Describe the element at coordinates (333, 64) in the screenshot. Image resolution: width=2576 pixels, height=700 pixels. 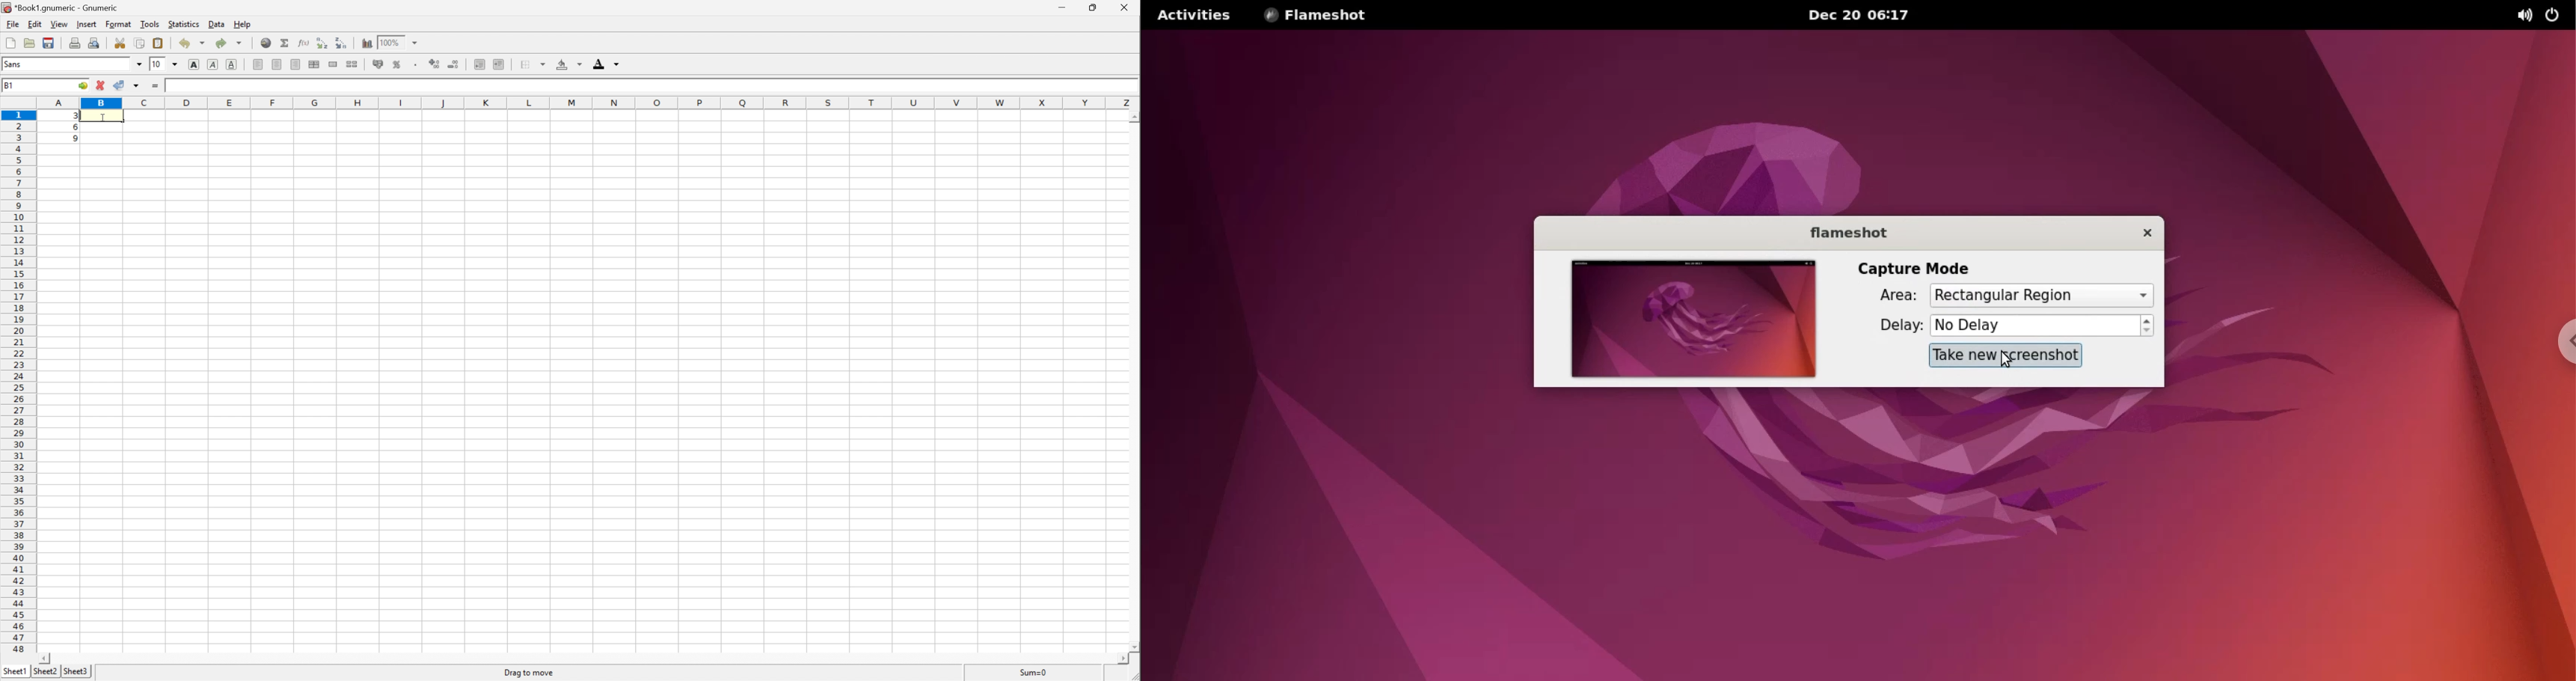
I see `Merge a range of cells` at that location.